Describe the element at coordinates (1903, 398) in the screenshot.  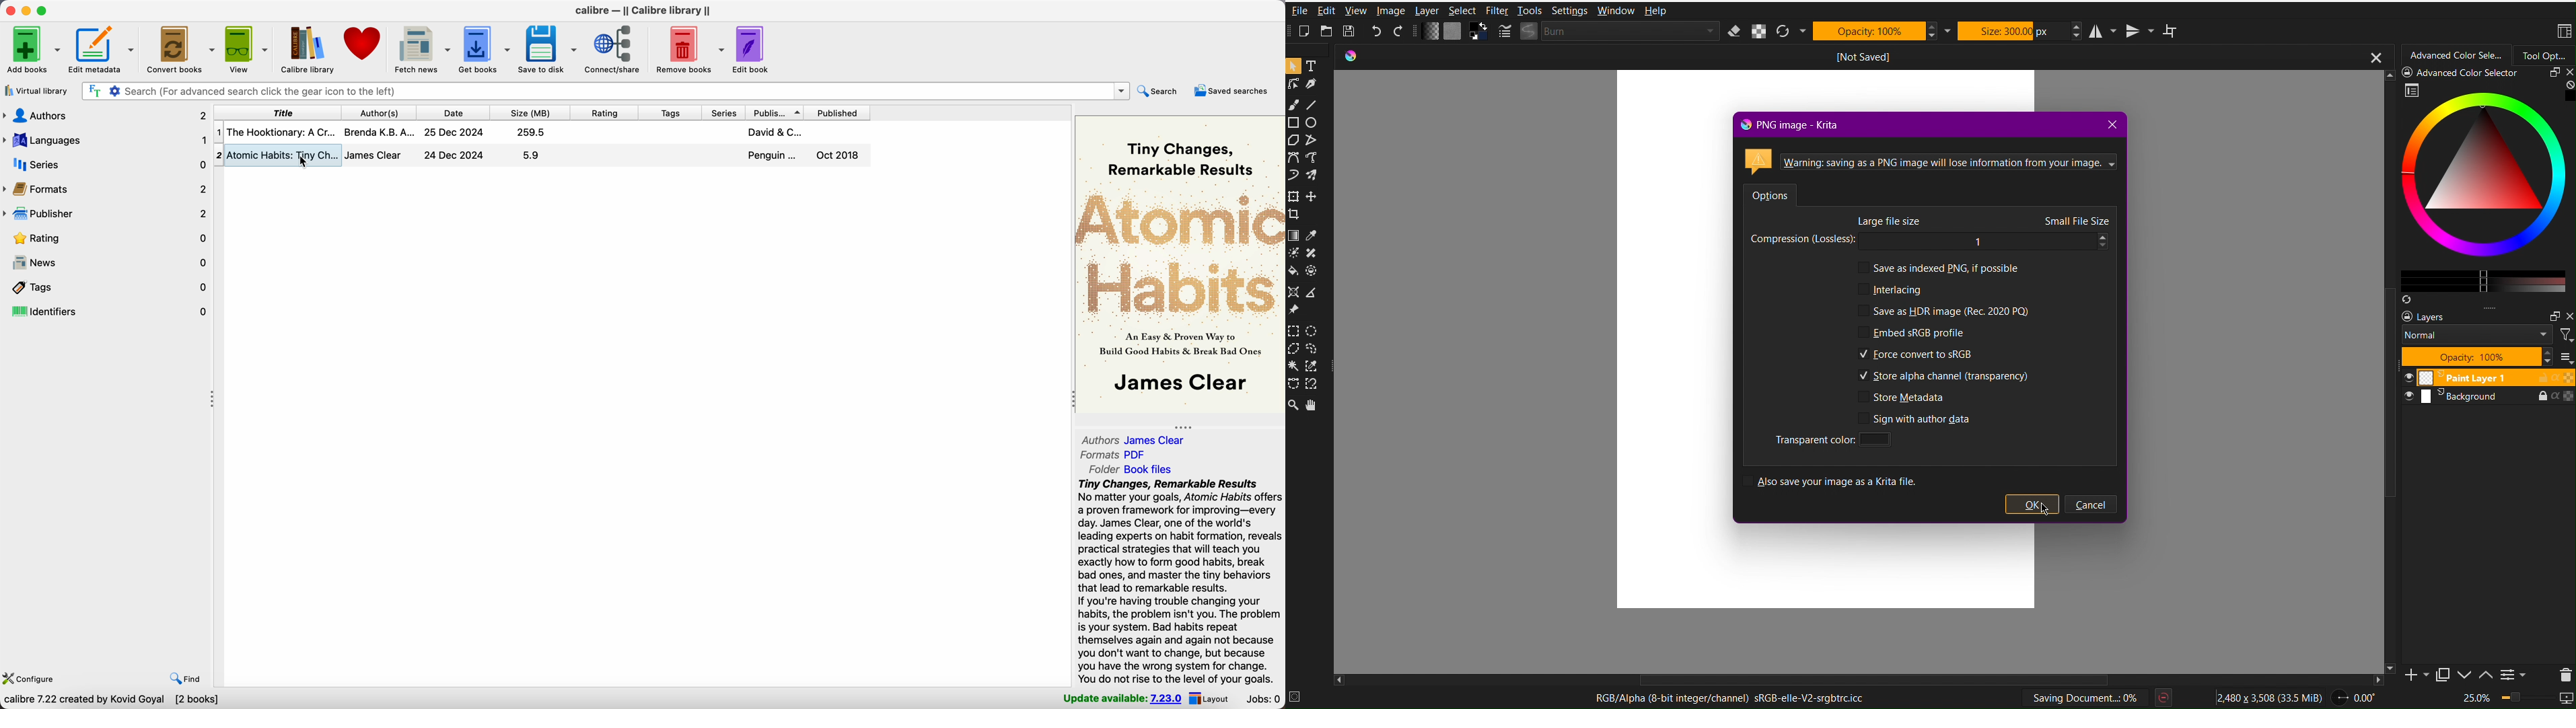
I see `Store Metadata` at that location.